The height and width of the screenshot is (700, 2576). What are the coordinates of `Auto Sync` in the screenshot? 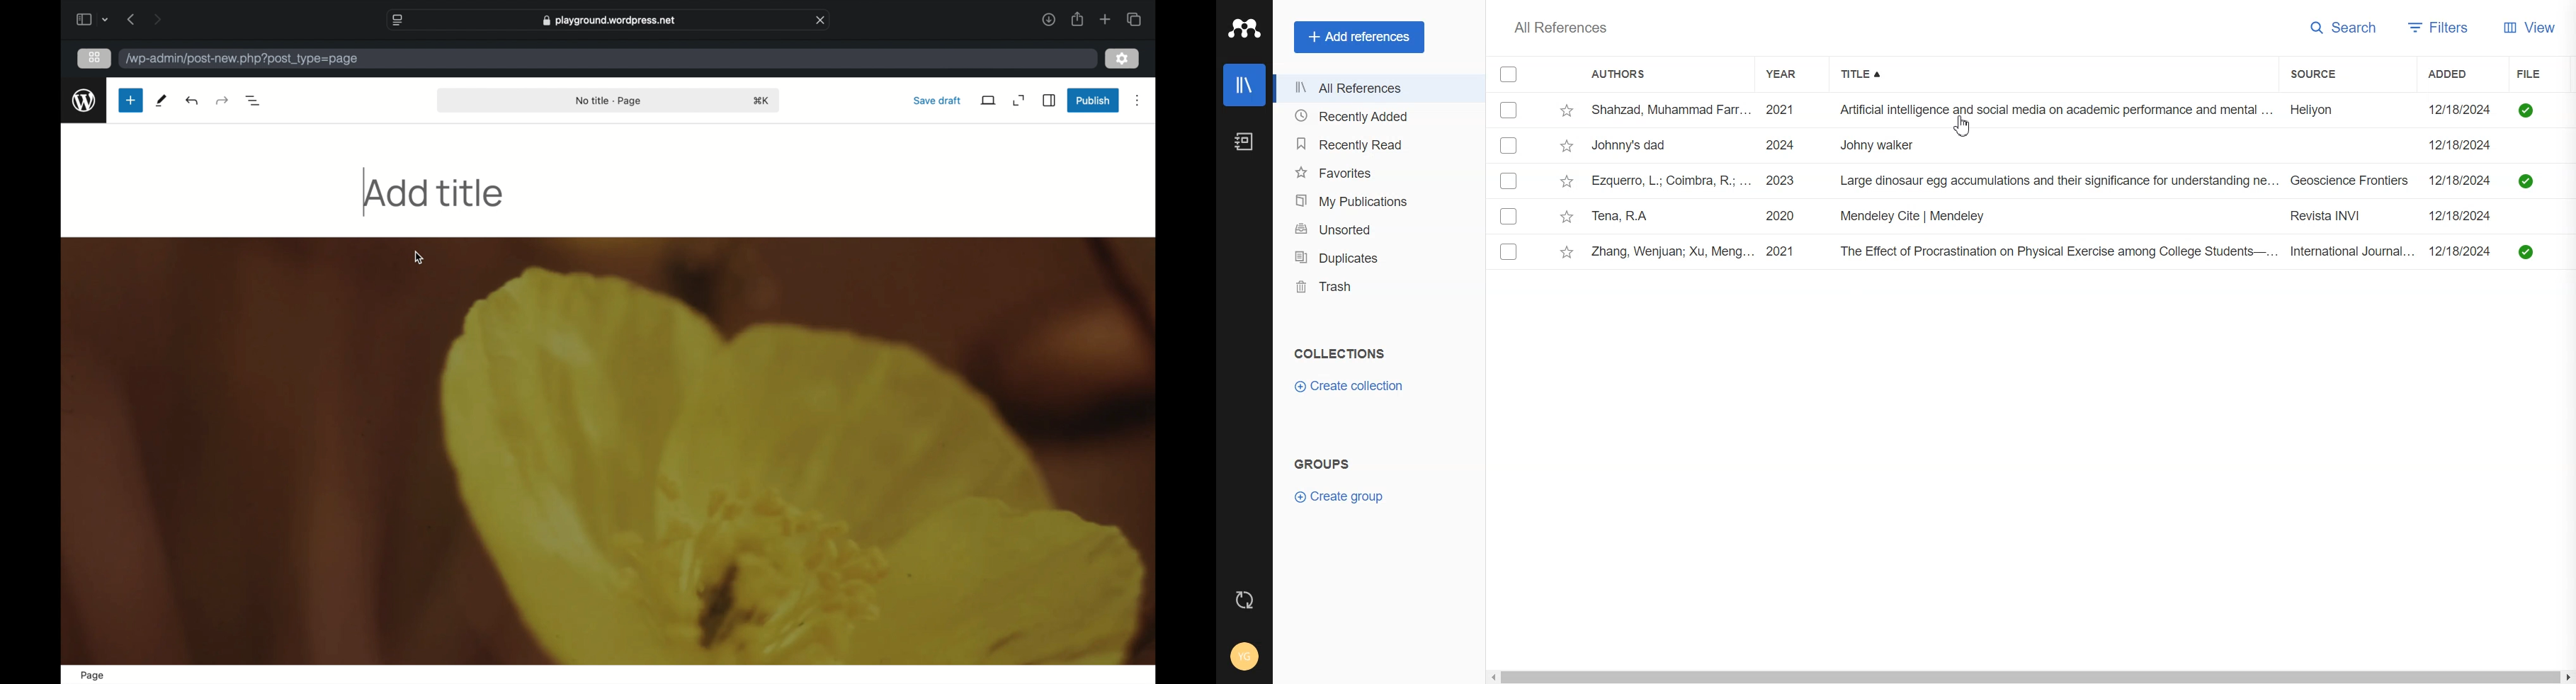 It's located at (1244, 599).